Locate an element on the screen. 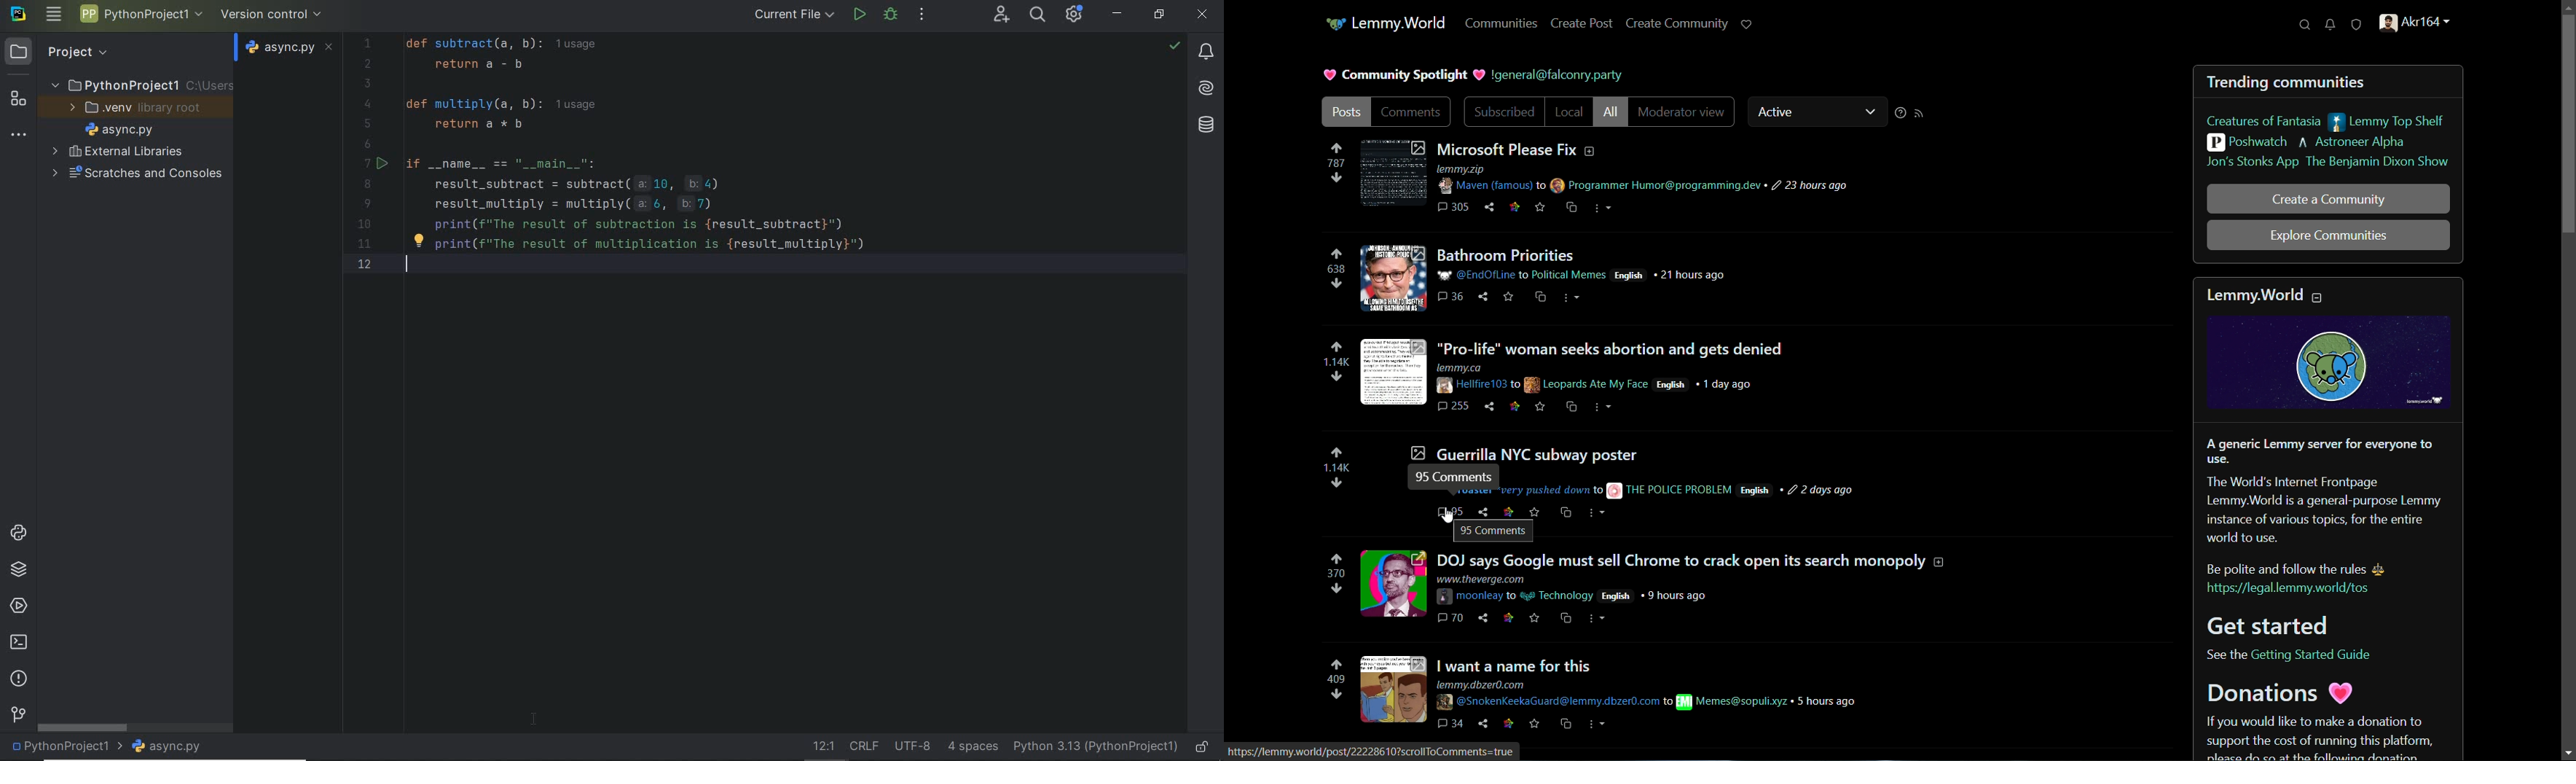  explore communities is located at coordinates (2327, 237).